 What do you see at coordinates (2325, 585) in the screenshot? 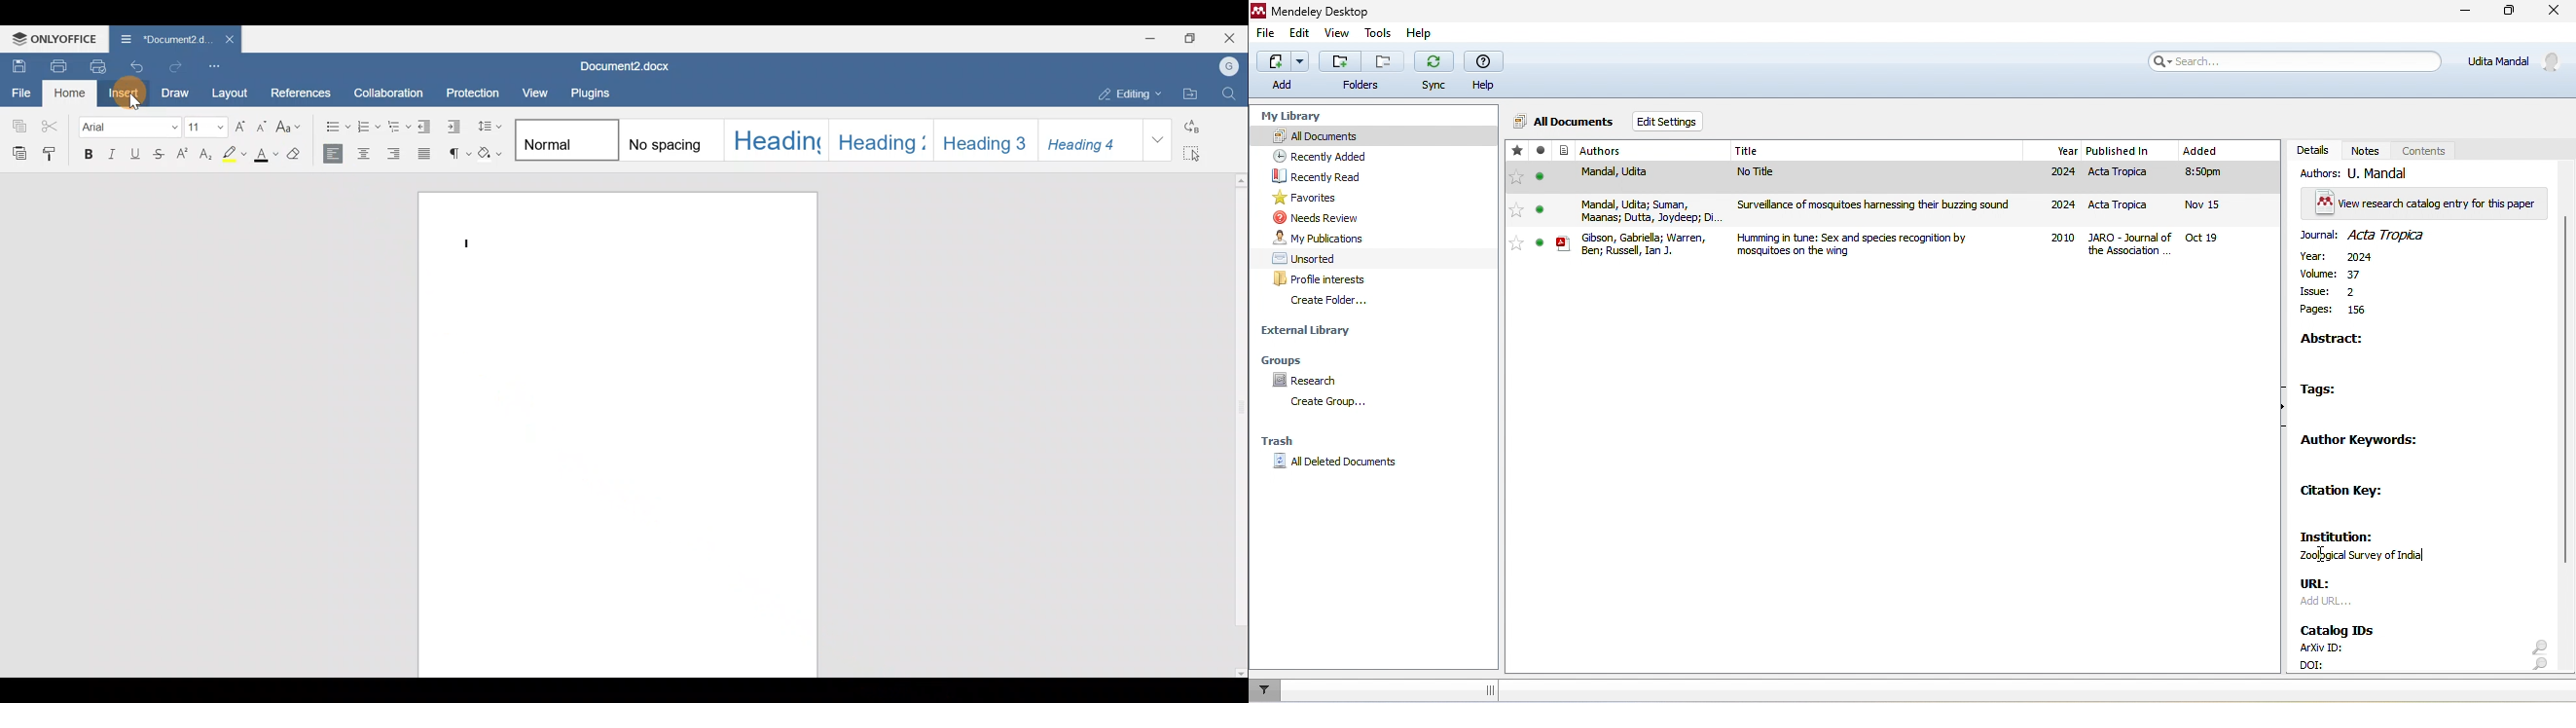
I see `url` at bounding box center [2325, 585].